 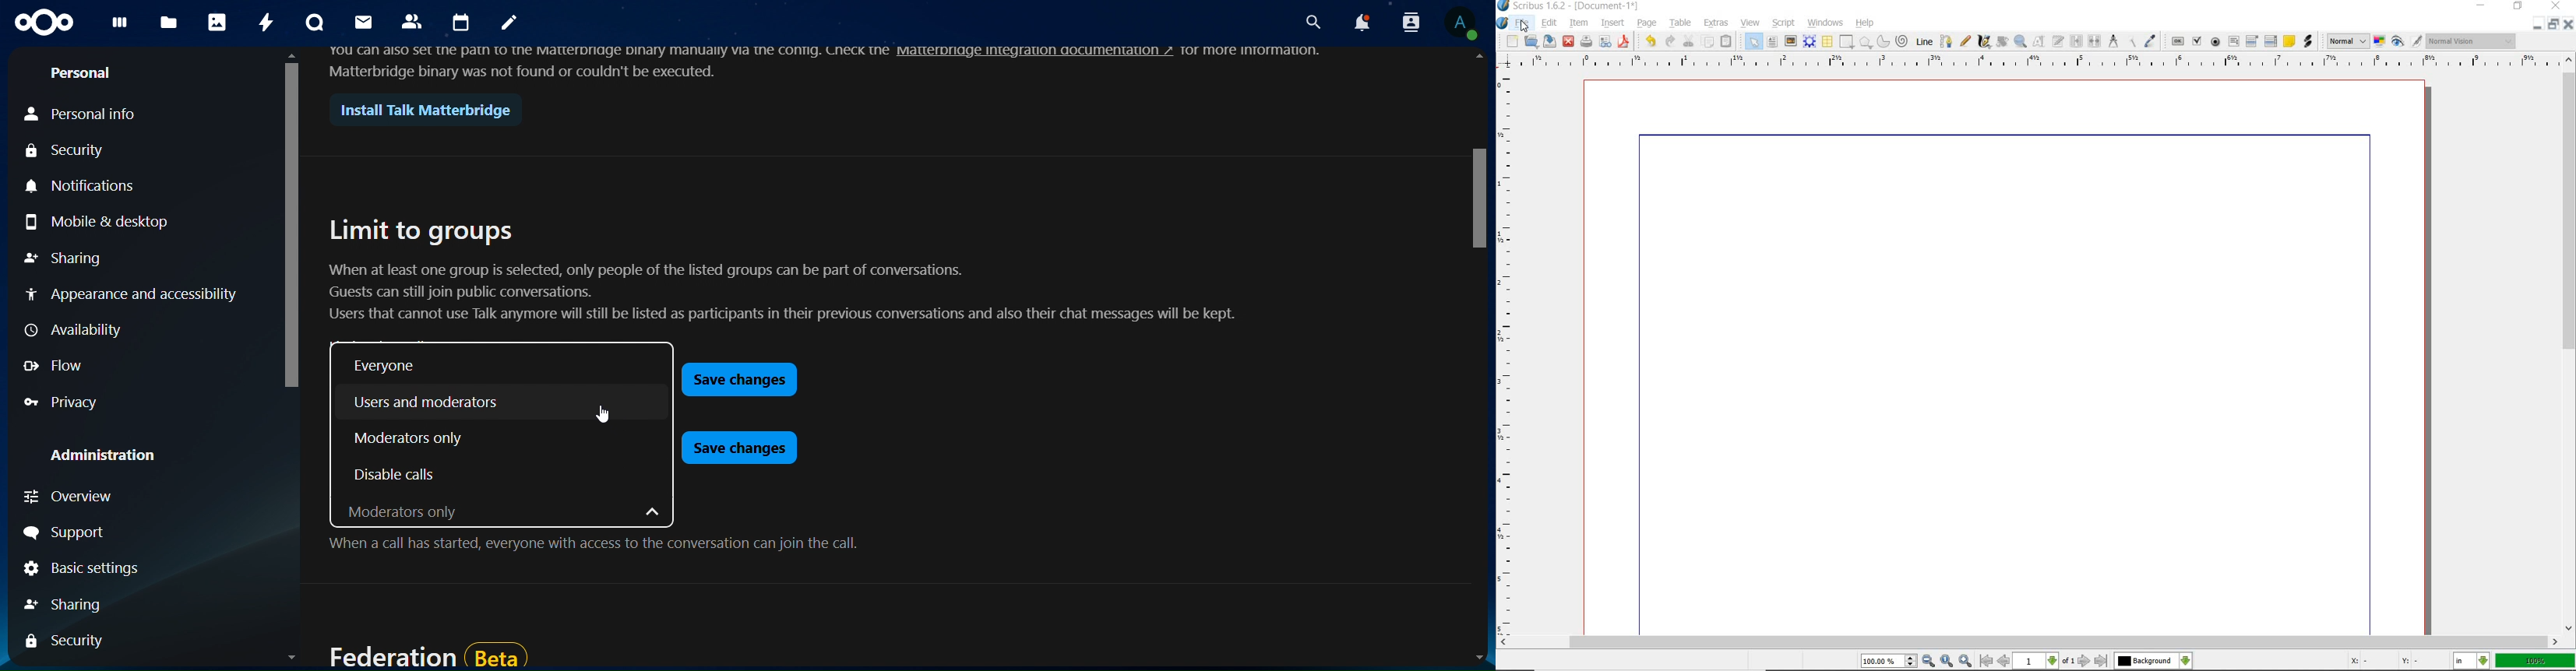 I want to click on select, so click(x=1755, y=41).